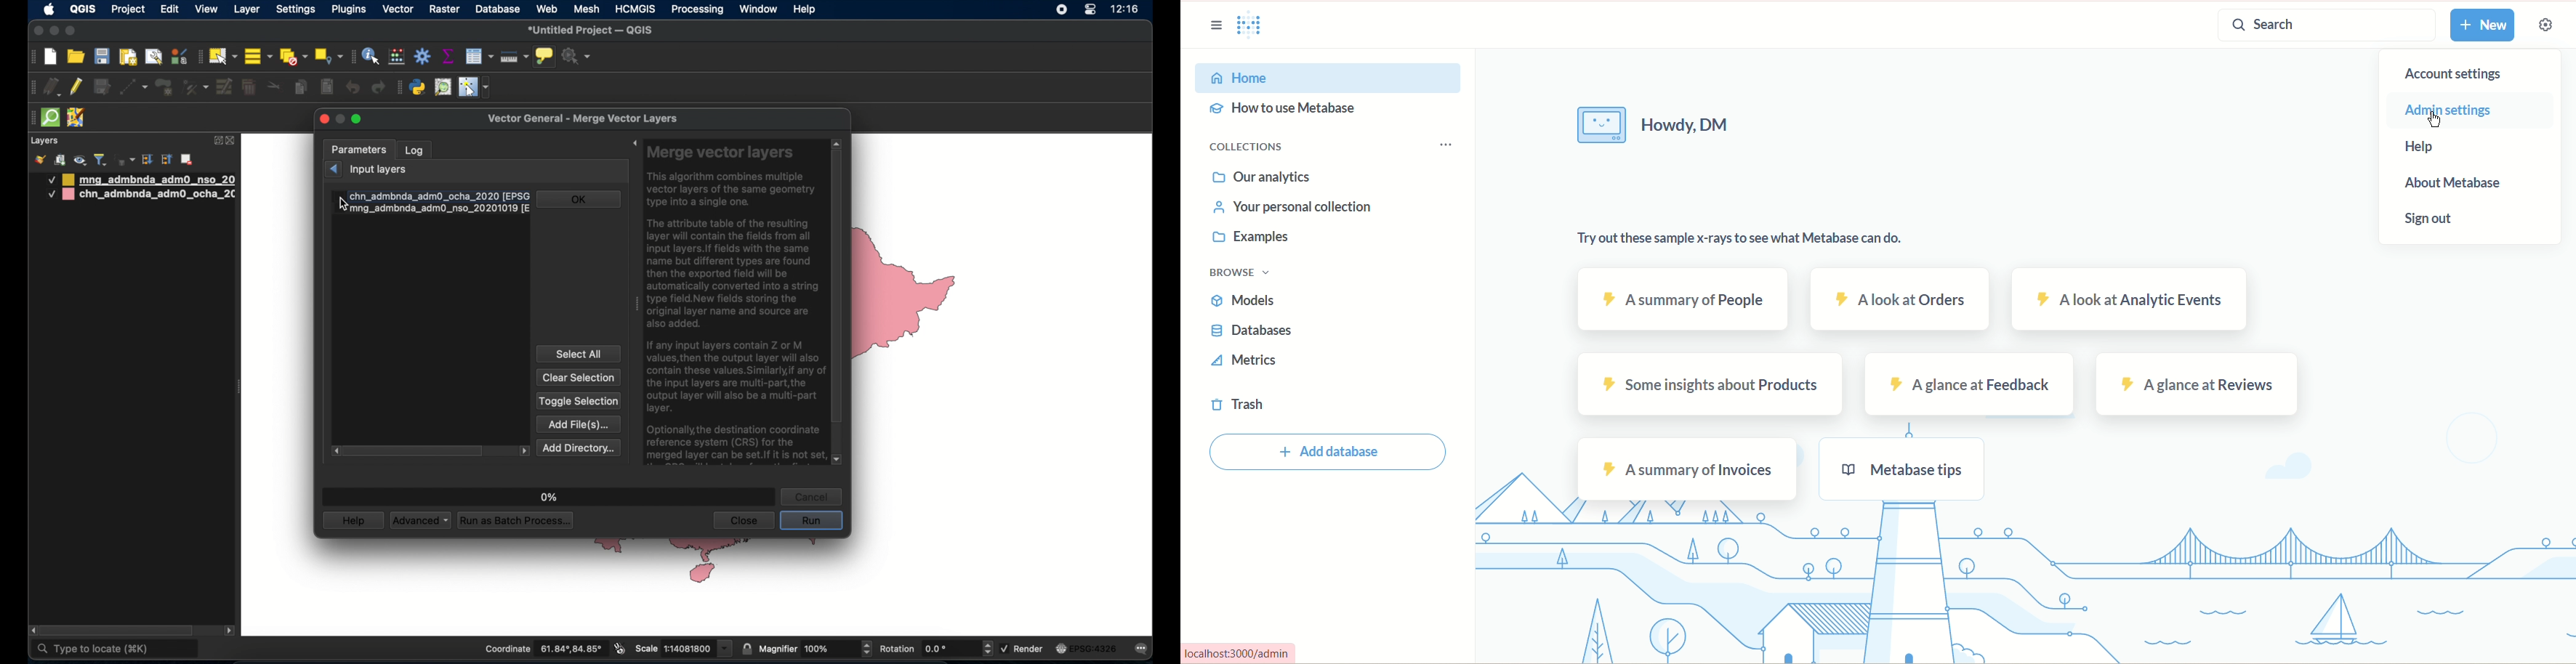 The width and height of the screenshot is (2576, 672). I want to click on rotation, so click(936, 649).